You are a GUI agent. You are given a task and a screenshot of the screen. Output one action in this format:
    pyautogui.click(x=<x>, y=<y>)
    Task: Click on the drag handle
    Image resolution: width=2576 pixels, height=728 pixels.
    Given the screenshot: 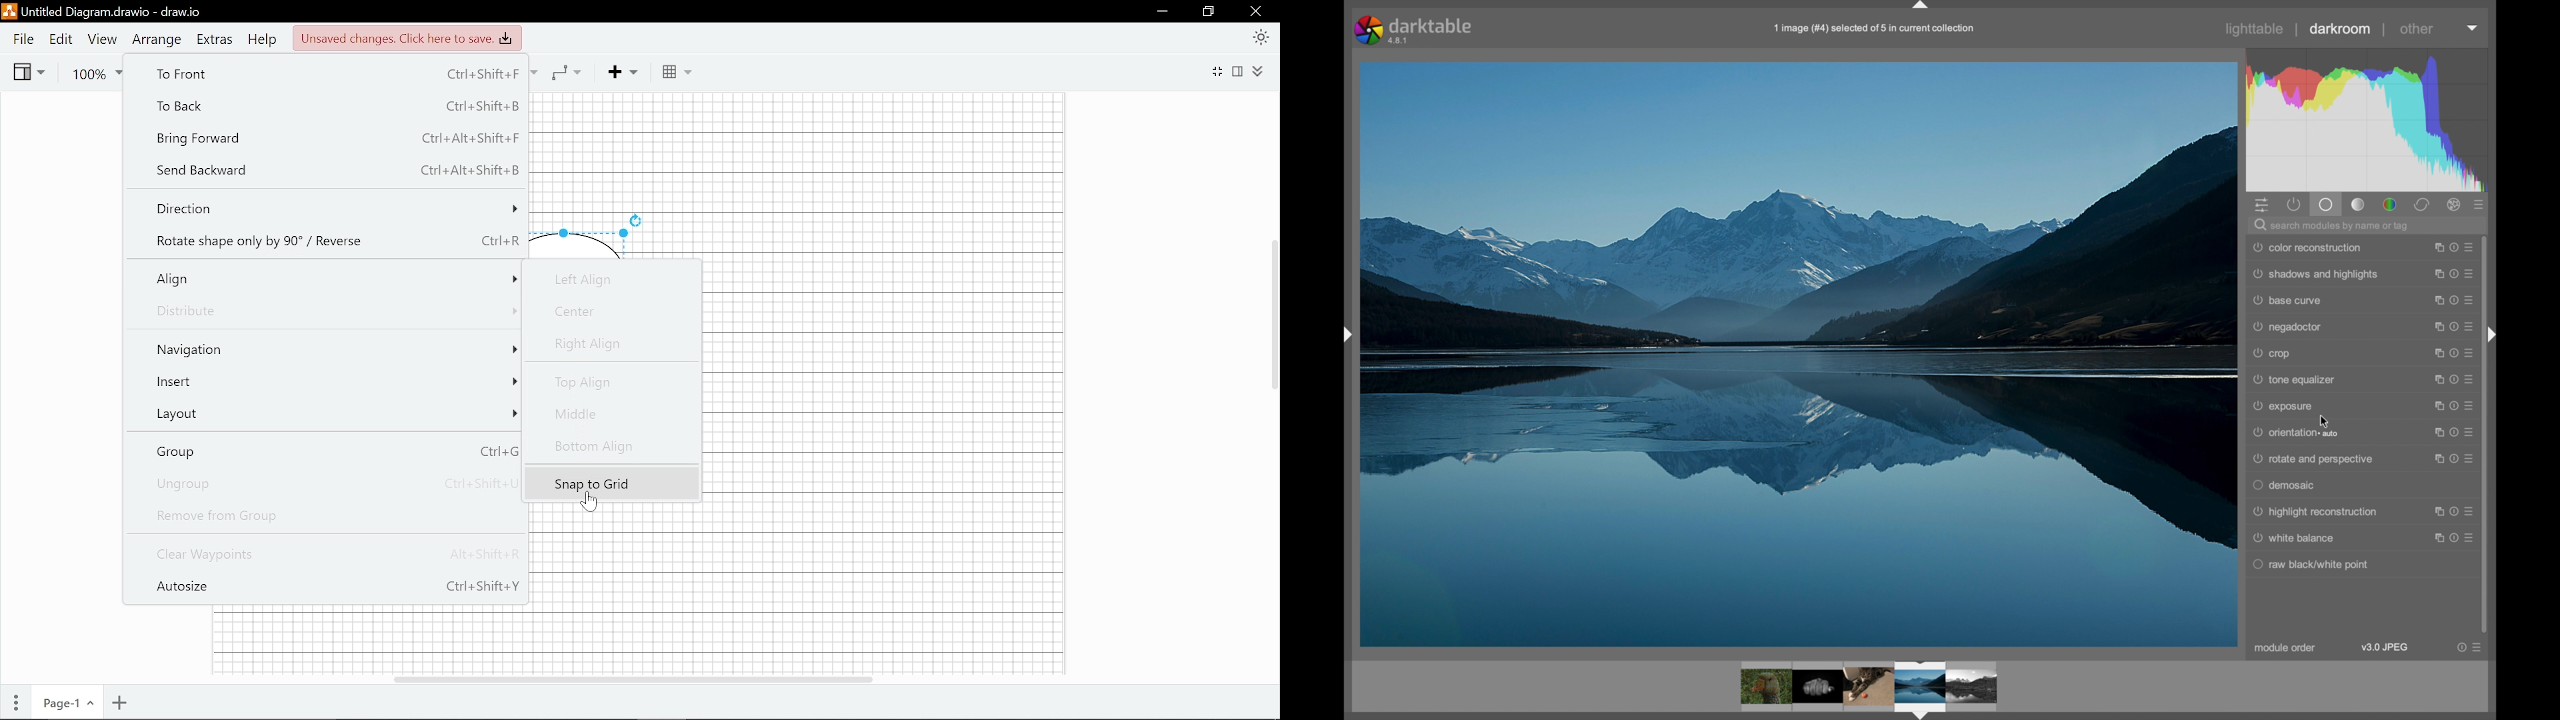 What is the action you would take?
    pyautogui.click(x=1347, y=334)
    